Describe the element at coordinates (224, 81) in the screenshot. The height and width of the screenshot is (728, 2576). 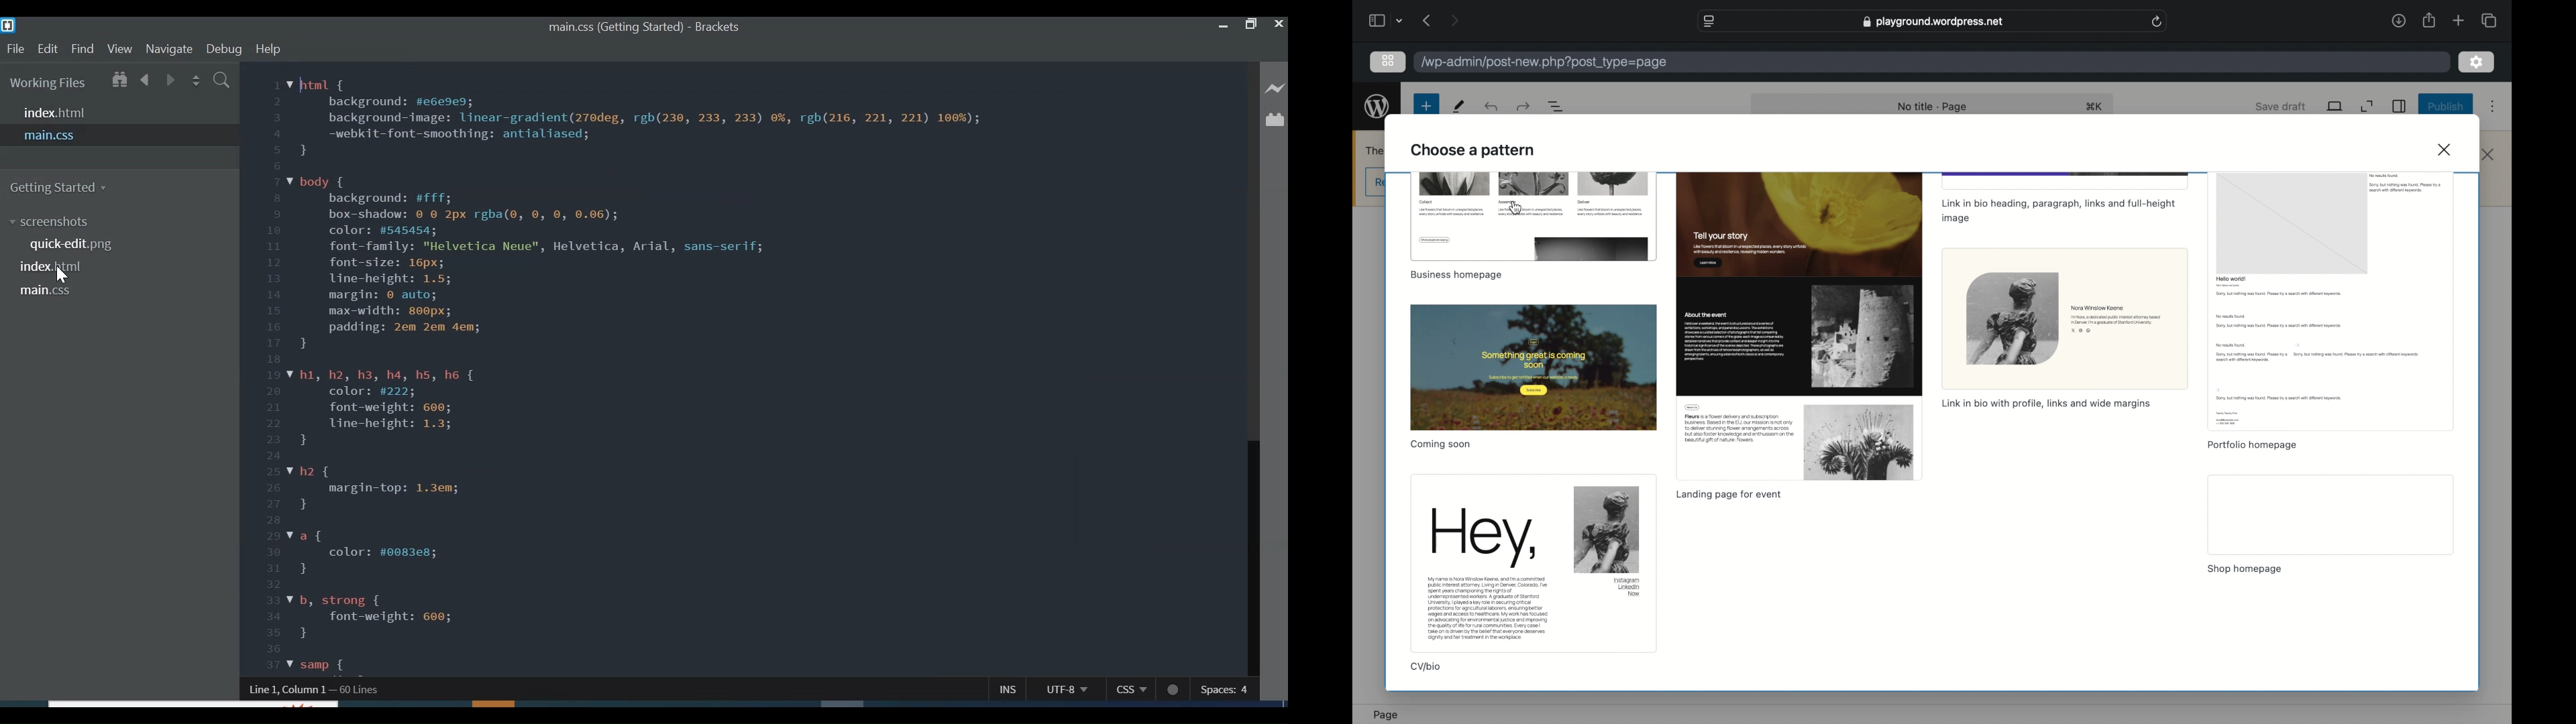
I see `Find In Files` at that location.